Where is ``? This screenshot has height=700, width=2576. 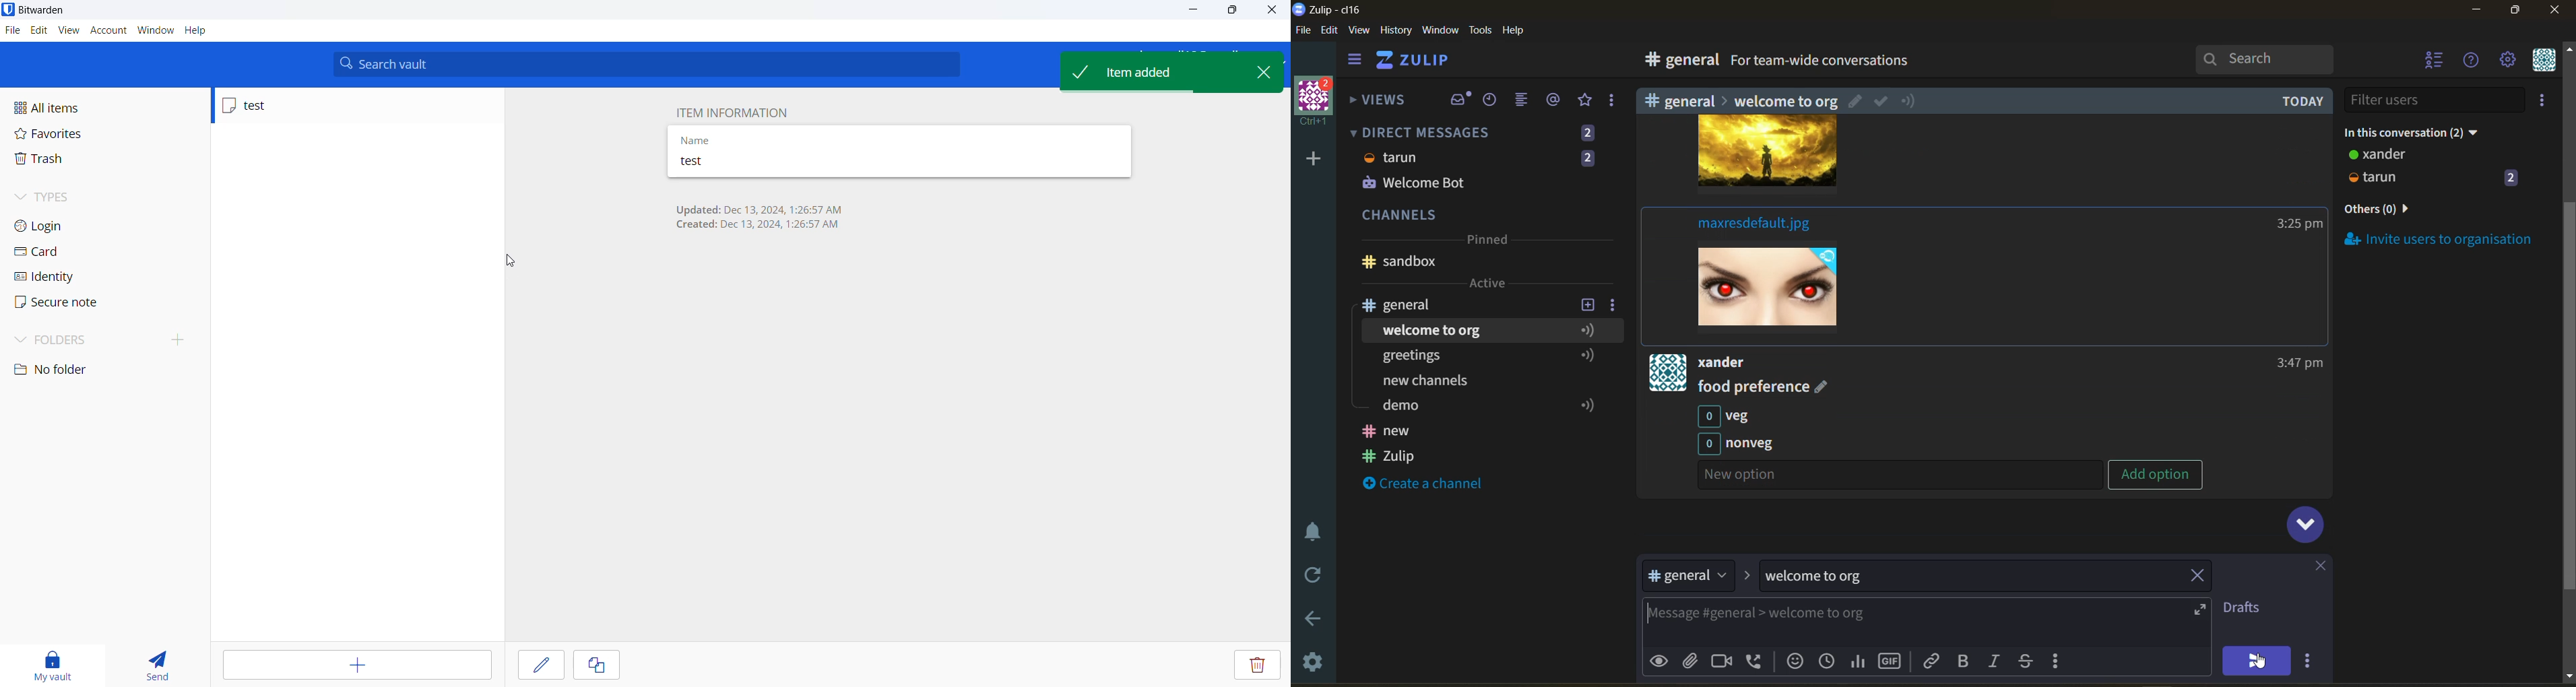
 is located at coordinates (2287, 223).